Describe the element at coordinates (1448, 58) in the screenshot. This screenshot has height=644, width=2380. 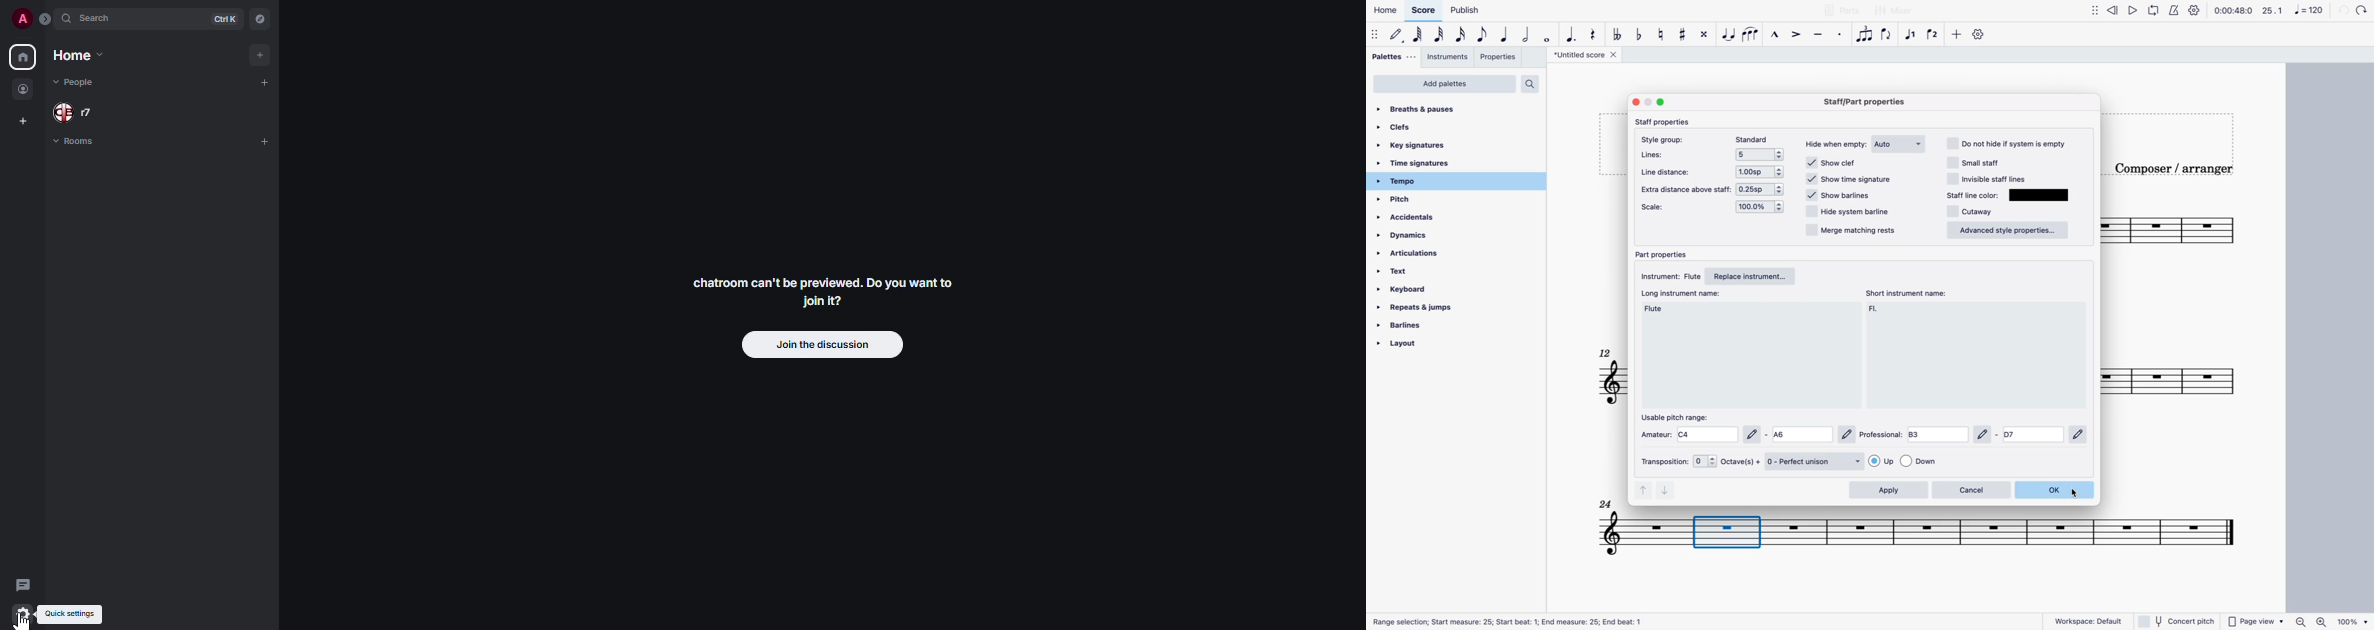
I see `instruments` at that location.